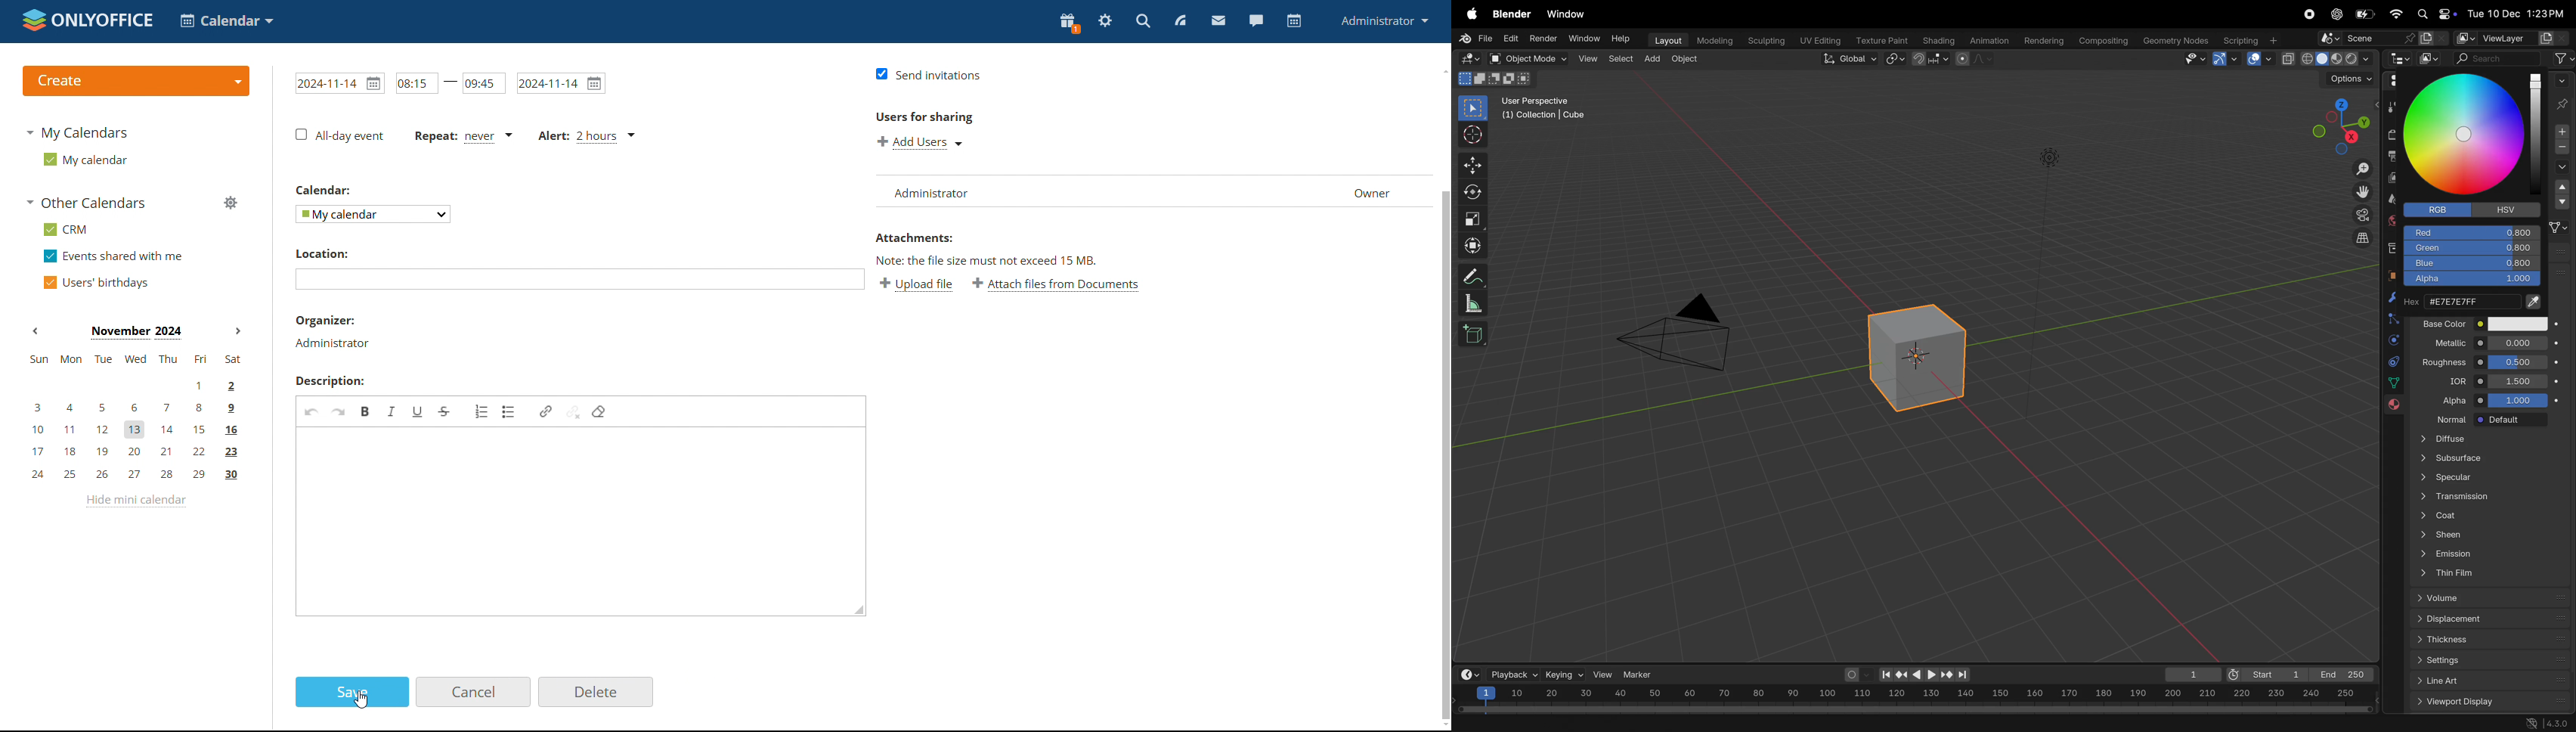 The image size is (2576, 756). What do you see at coordinates (2499, 56) in the screenshot?
I see `search` at bounding box center [2499, 56].